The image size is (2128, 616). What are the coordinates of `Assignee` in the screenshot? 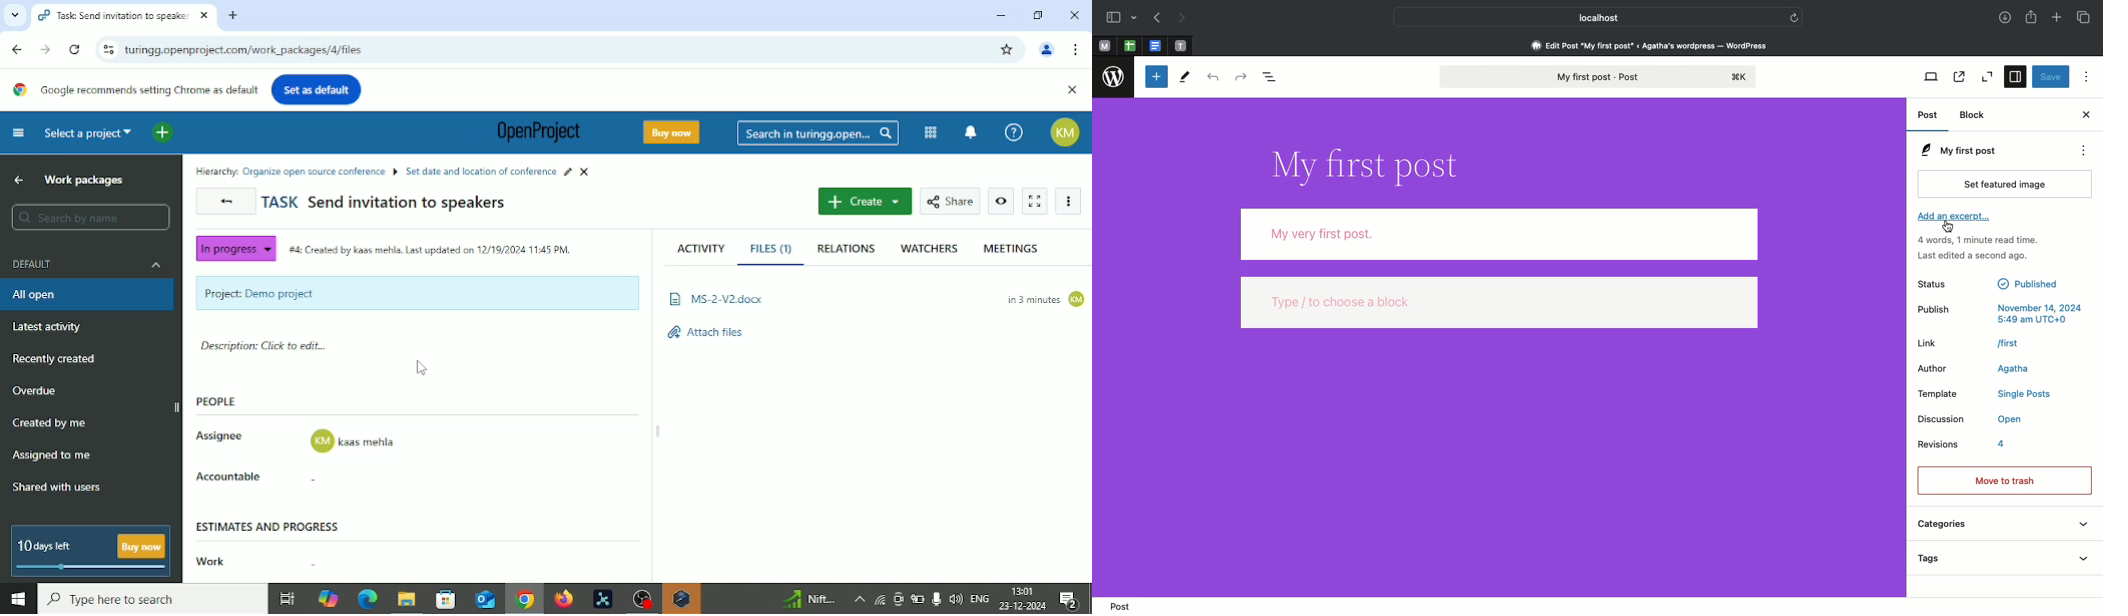 It's located at (223, 434).